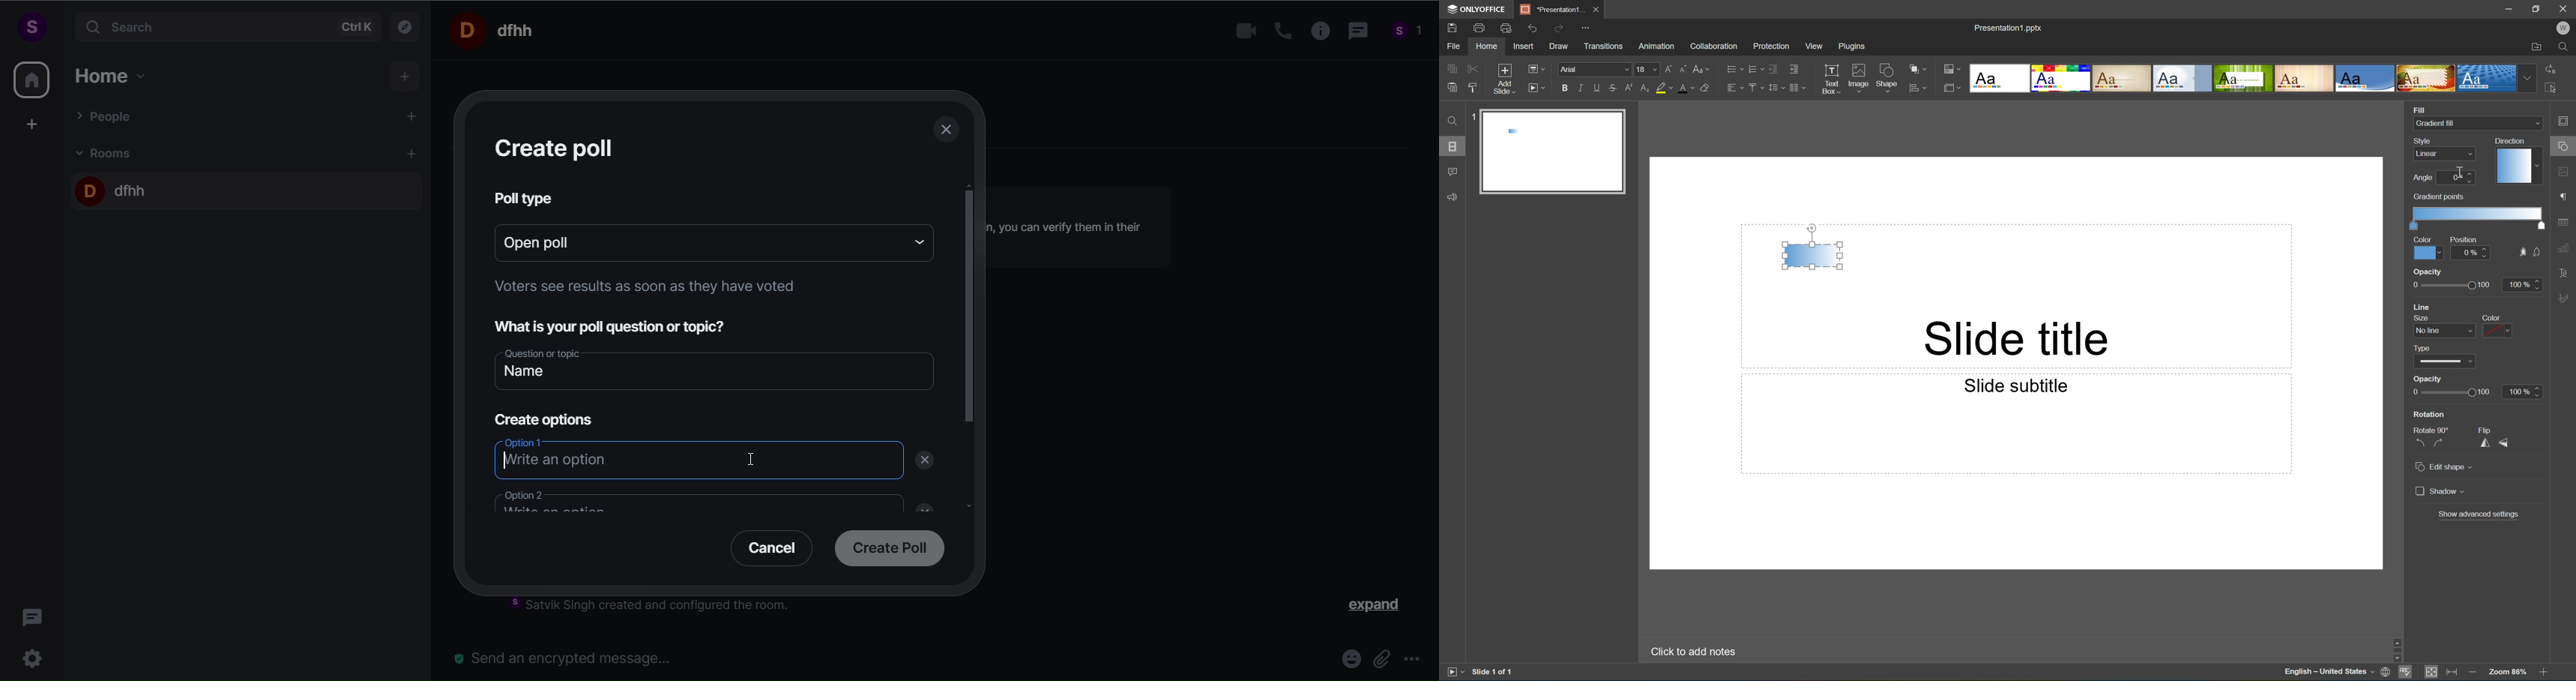 This screenshot has width=2576, height=700. Describe the element at coordinates (2543, 659) in the screenshot. I see `Scroll Down` at that location.